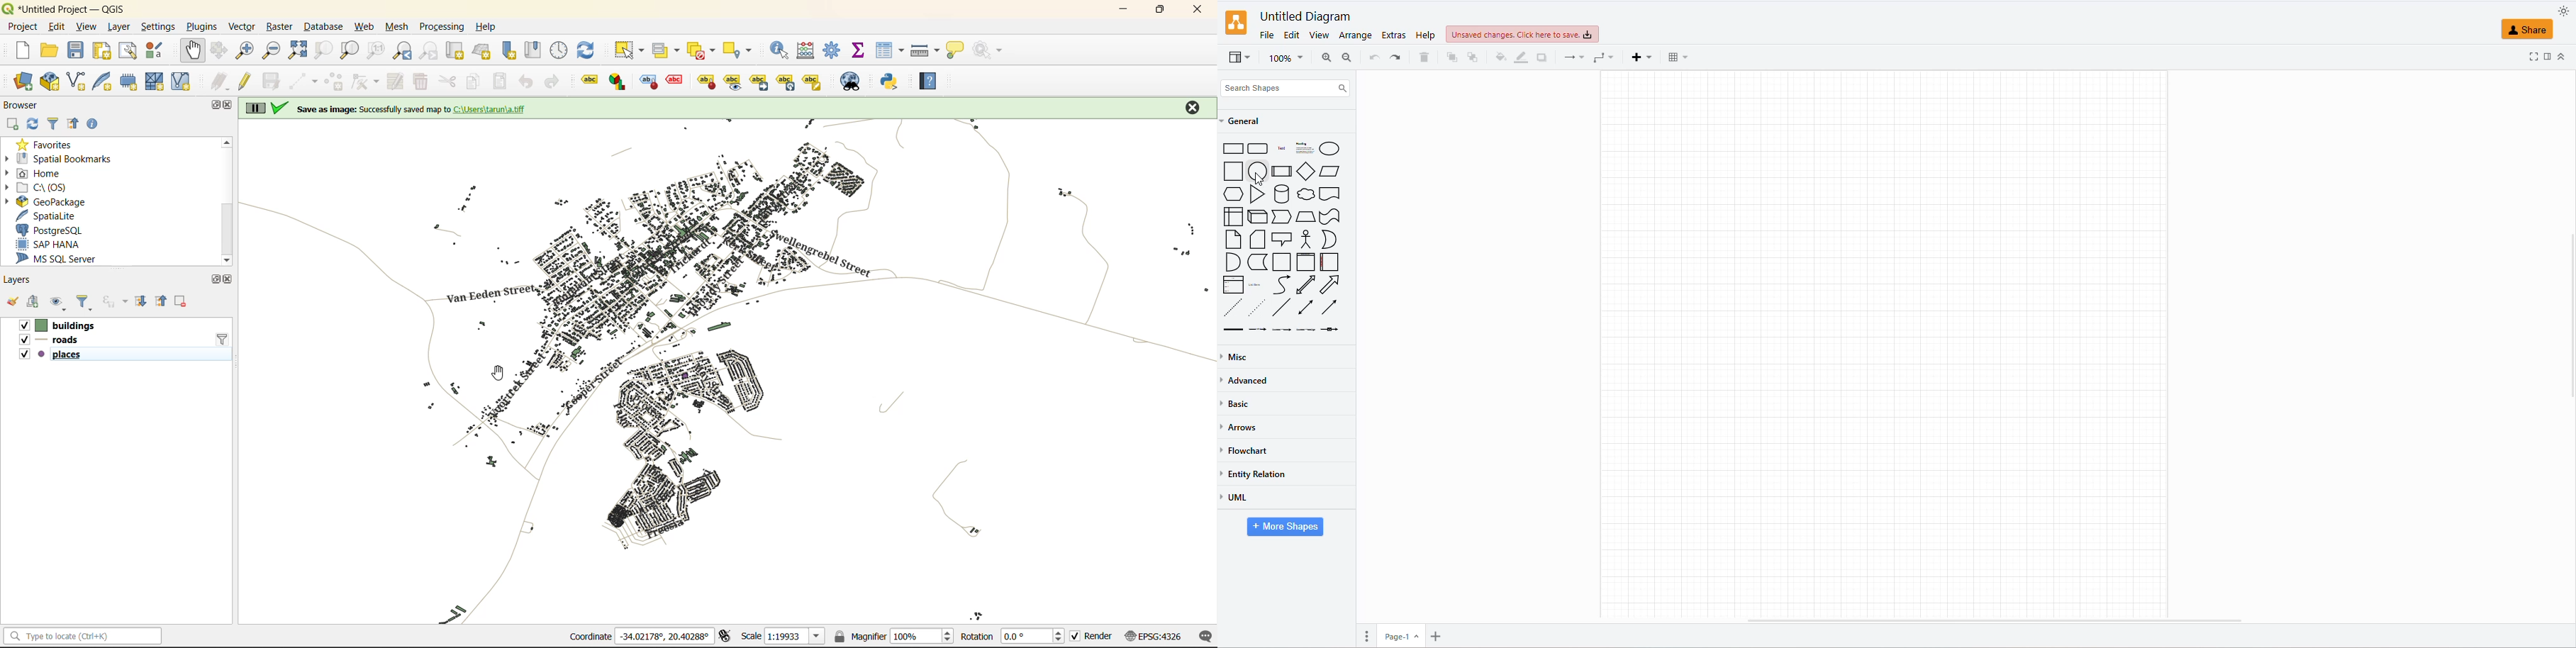 The height and width of the screenshot is (672, 2576). I want to click on INSERT, so click(1639, 58).